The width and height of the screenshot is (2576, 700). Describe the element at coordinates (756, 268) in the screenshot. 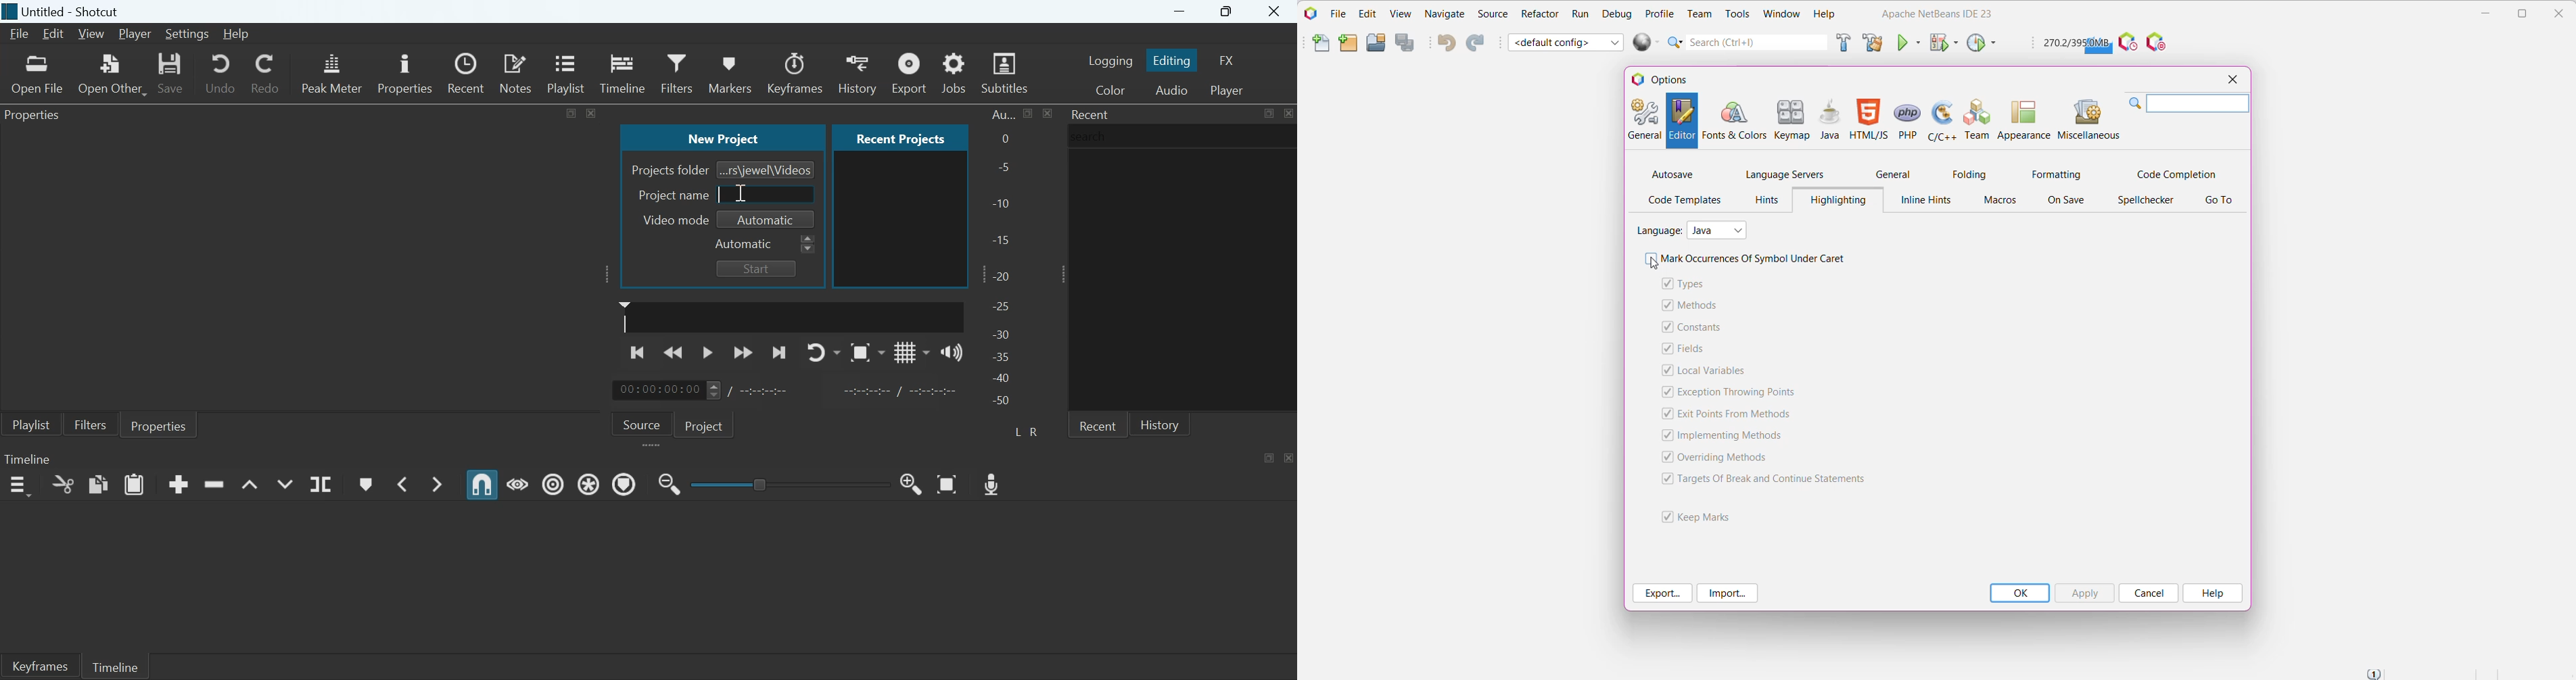

I see `Start` at that location.